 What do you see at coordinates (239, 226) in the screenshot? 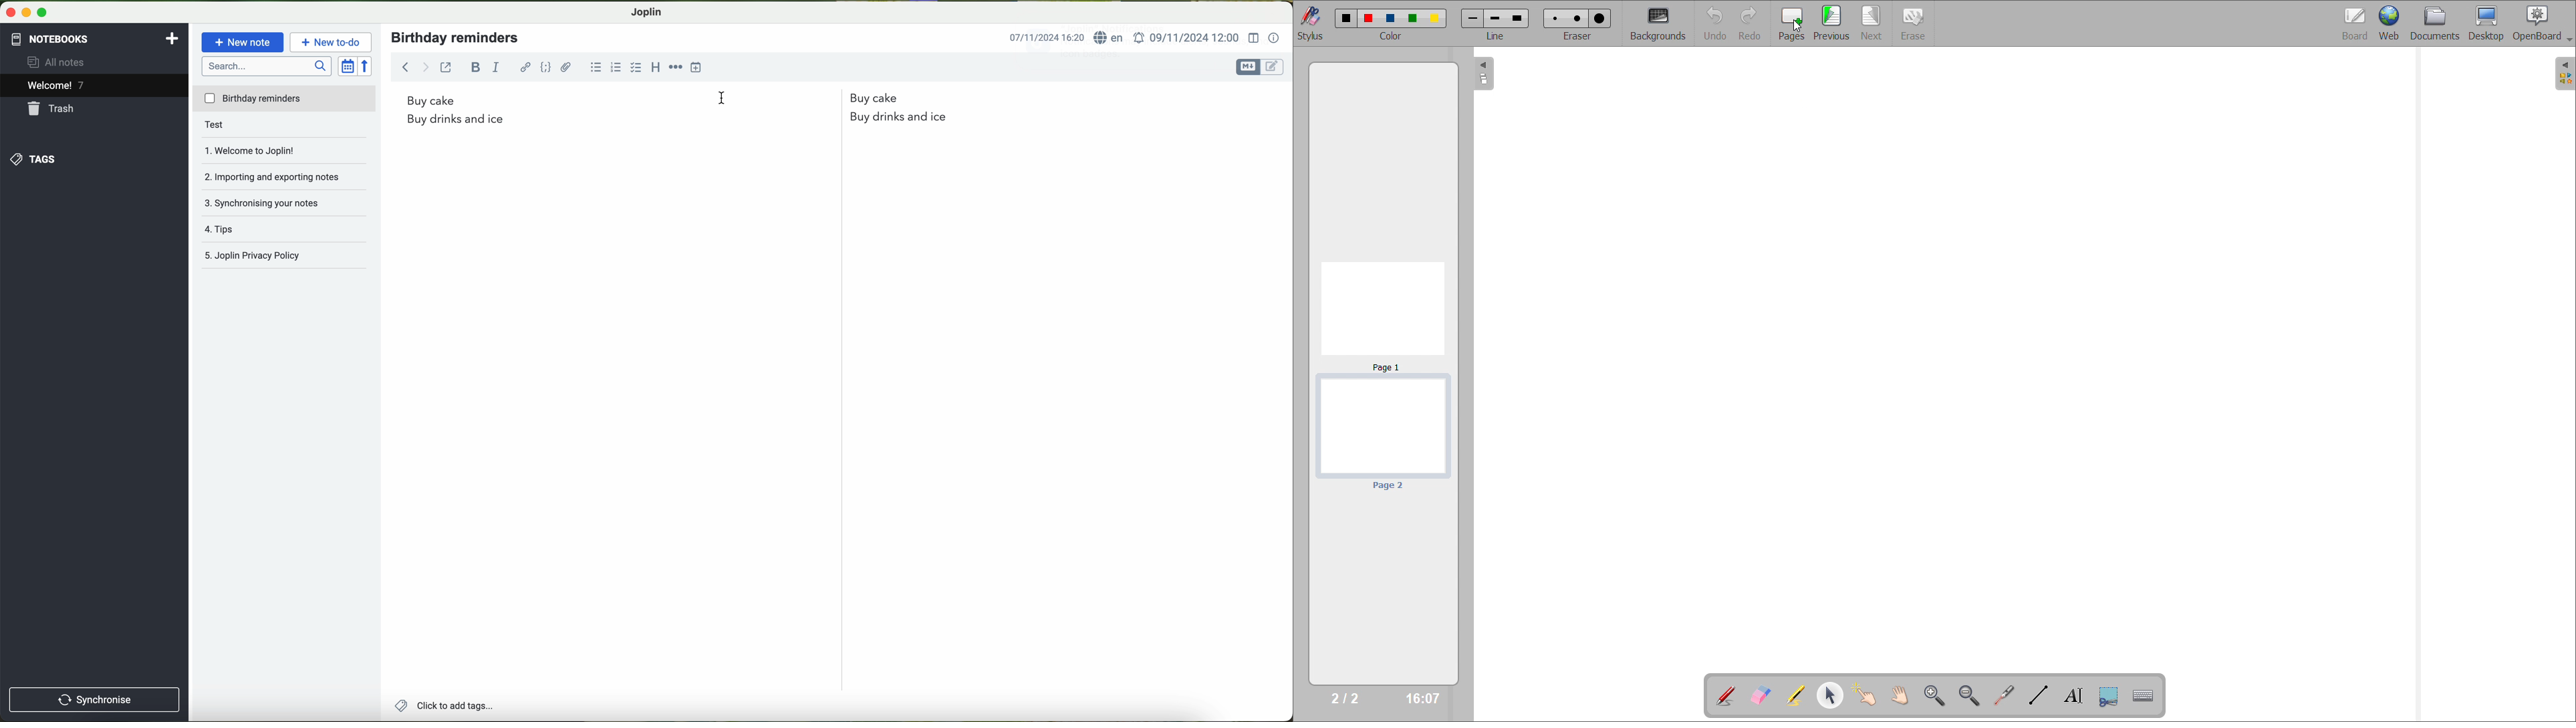
I see `tips` at bounding box center [239, 226].